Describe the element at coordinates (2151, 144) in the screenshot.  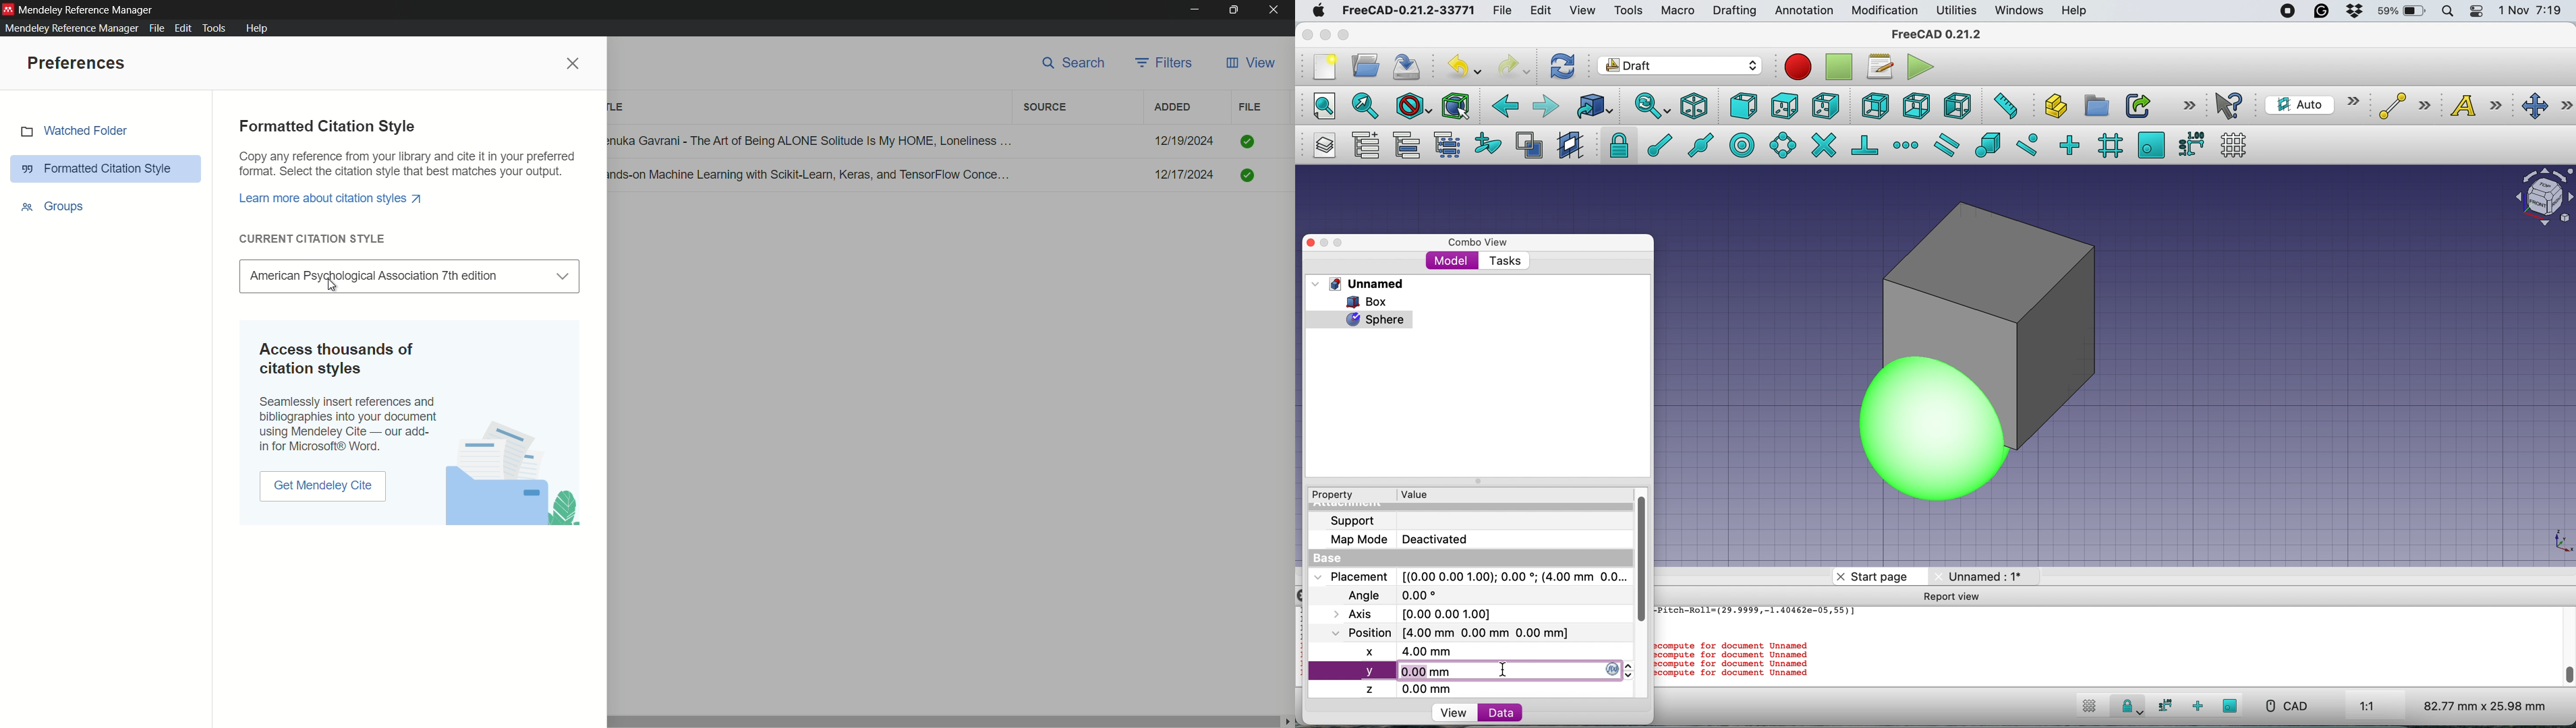
I see `snap working plane` at that location.